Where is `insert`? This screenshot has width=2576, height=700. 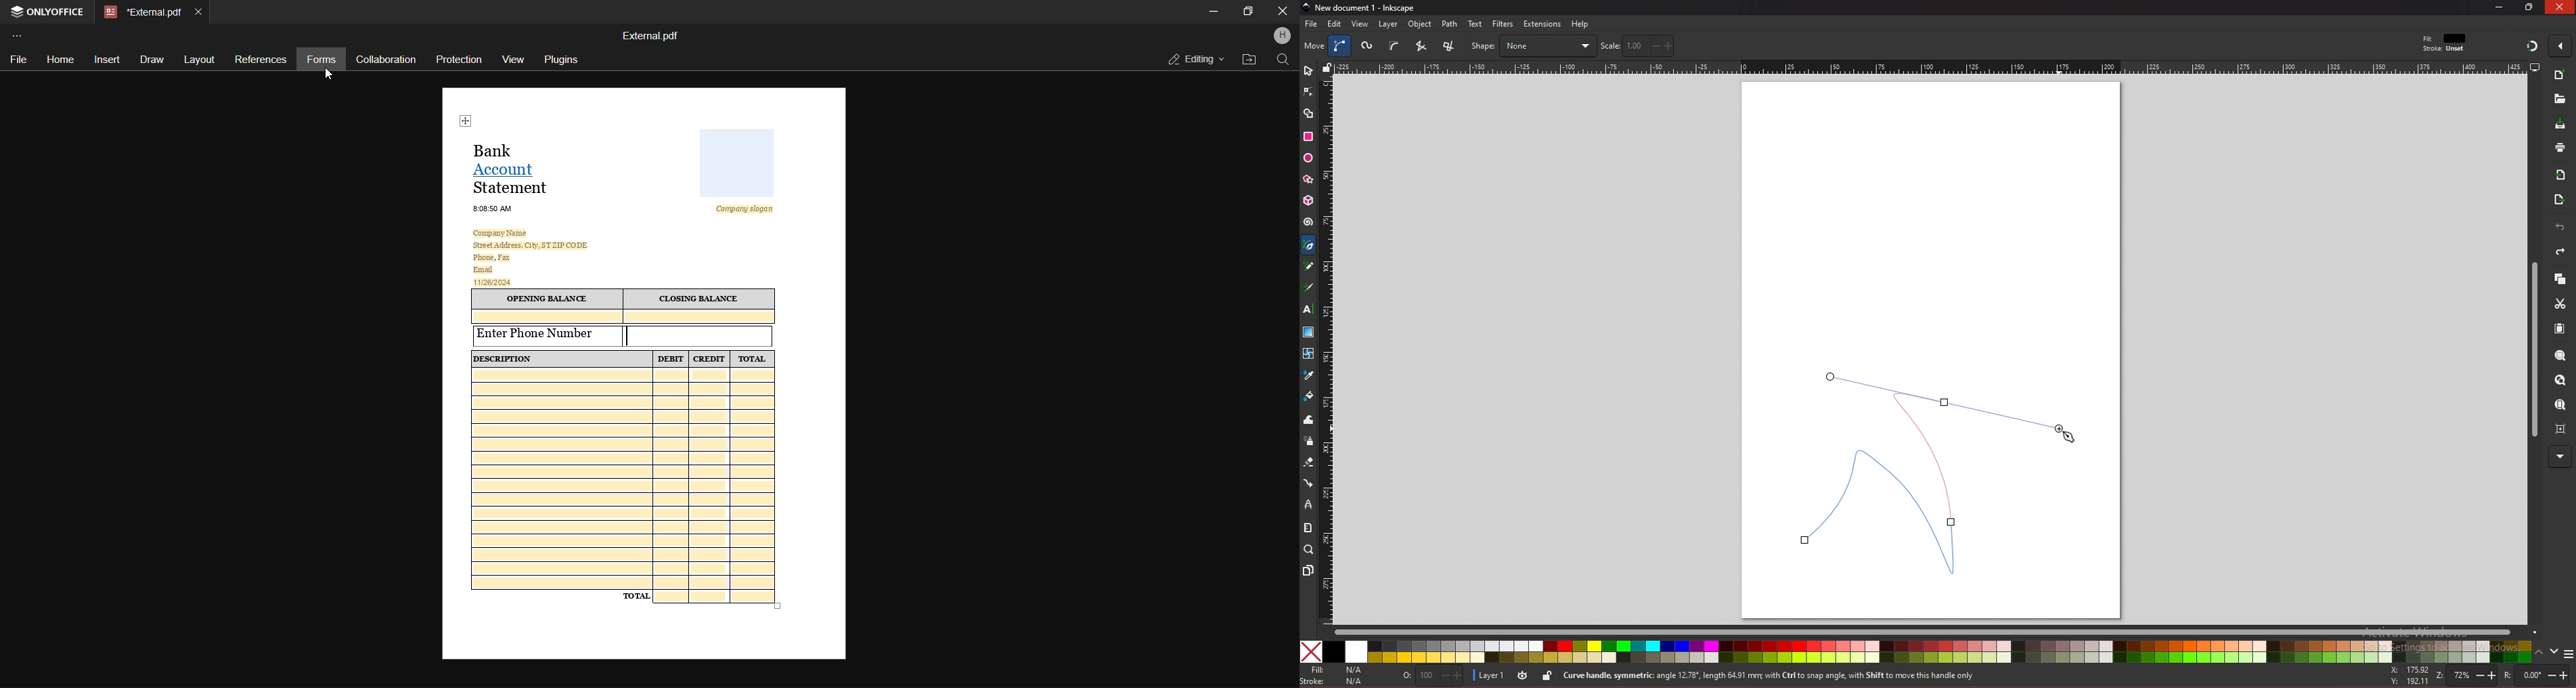 insert is located at coordinates (107, 58).